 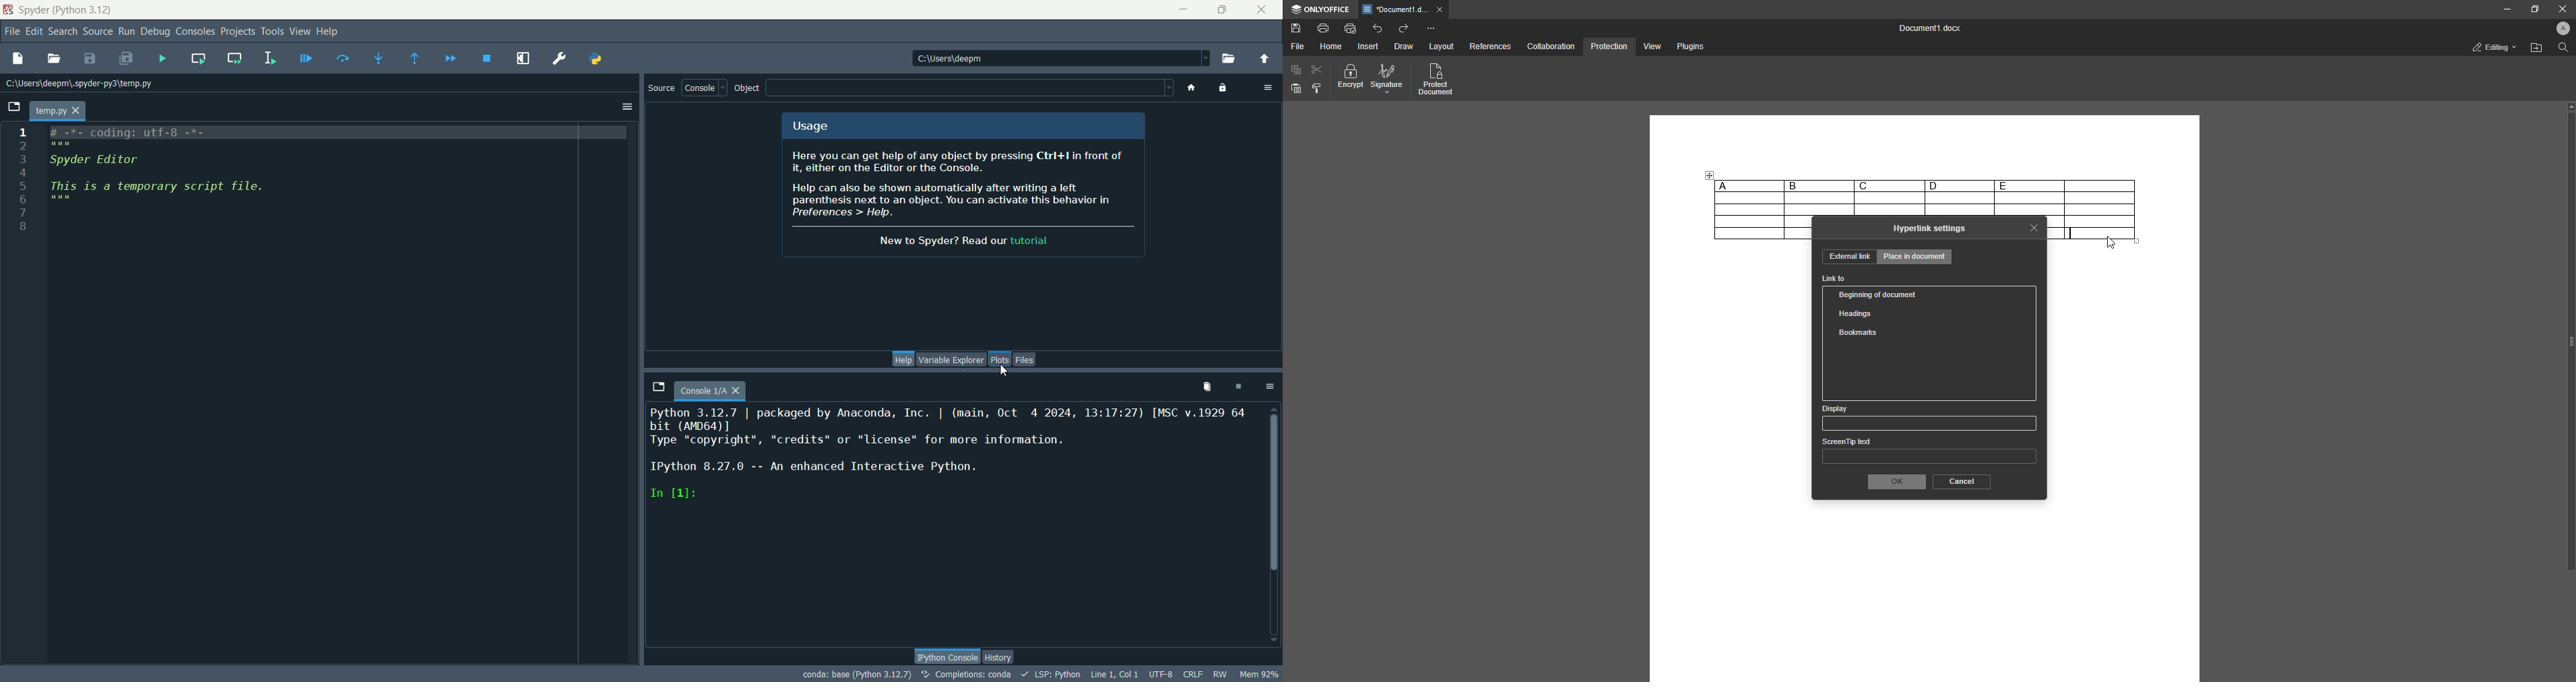 I want to click on OK, so click(x=1895, y=482).